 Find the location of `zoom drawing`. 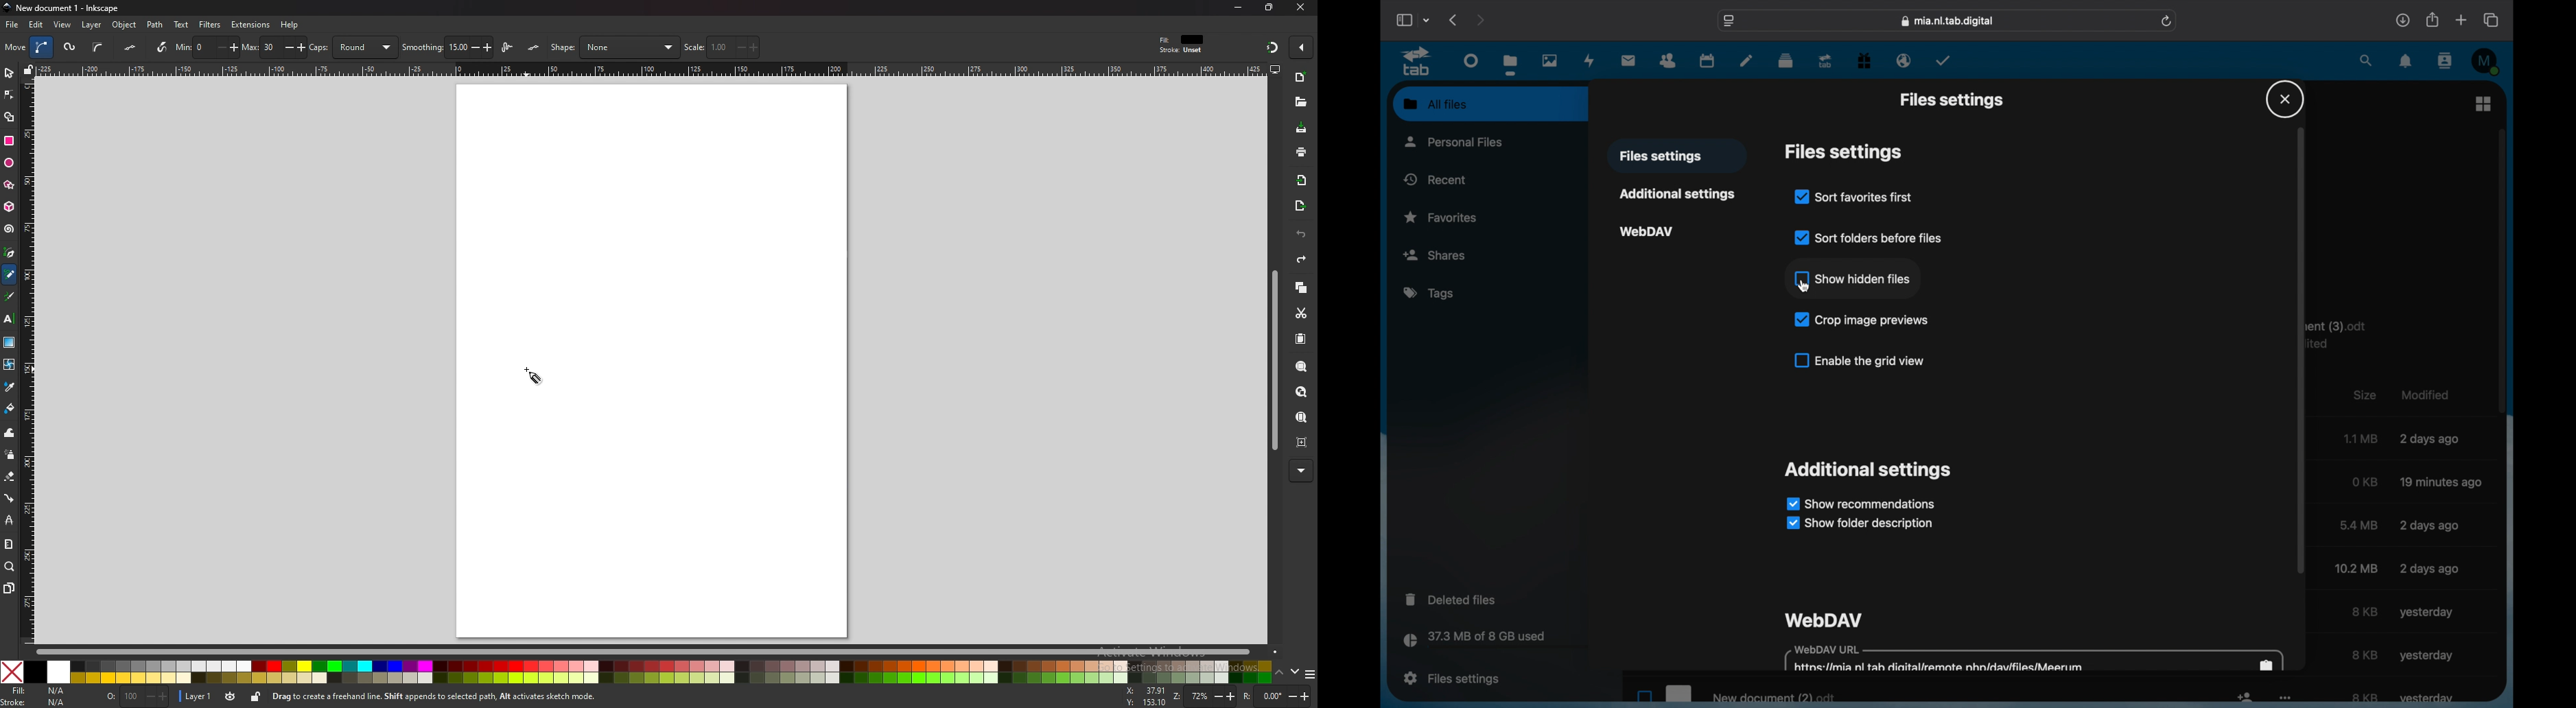

zoom drawing is located at coordinates (1302, 393).